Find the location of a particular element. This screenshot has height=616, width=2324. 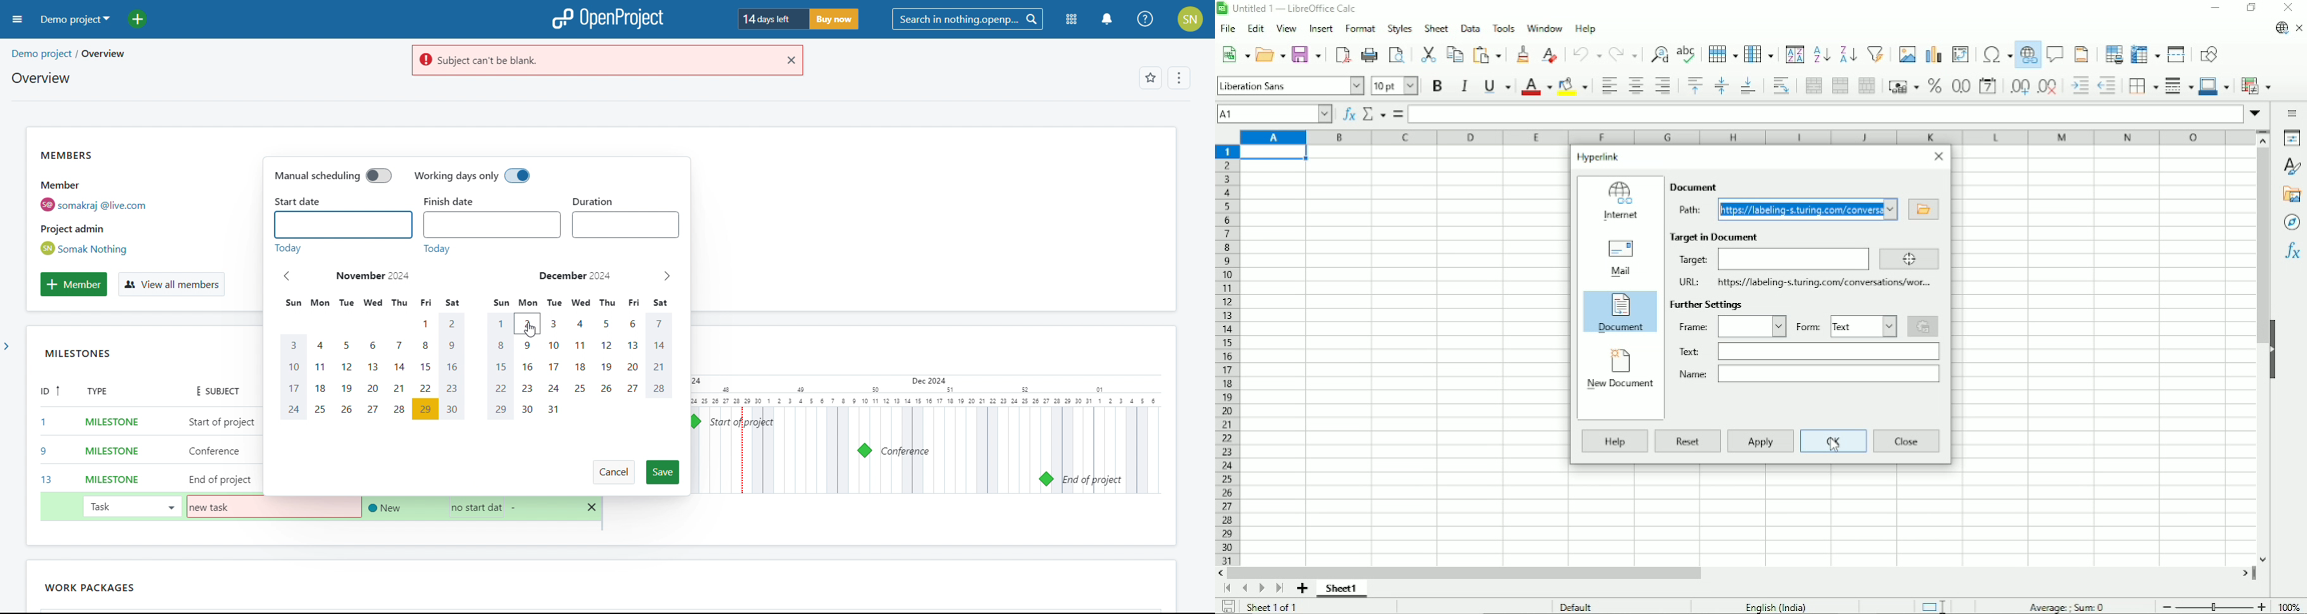

Input is located at coordinates (1750, 326).